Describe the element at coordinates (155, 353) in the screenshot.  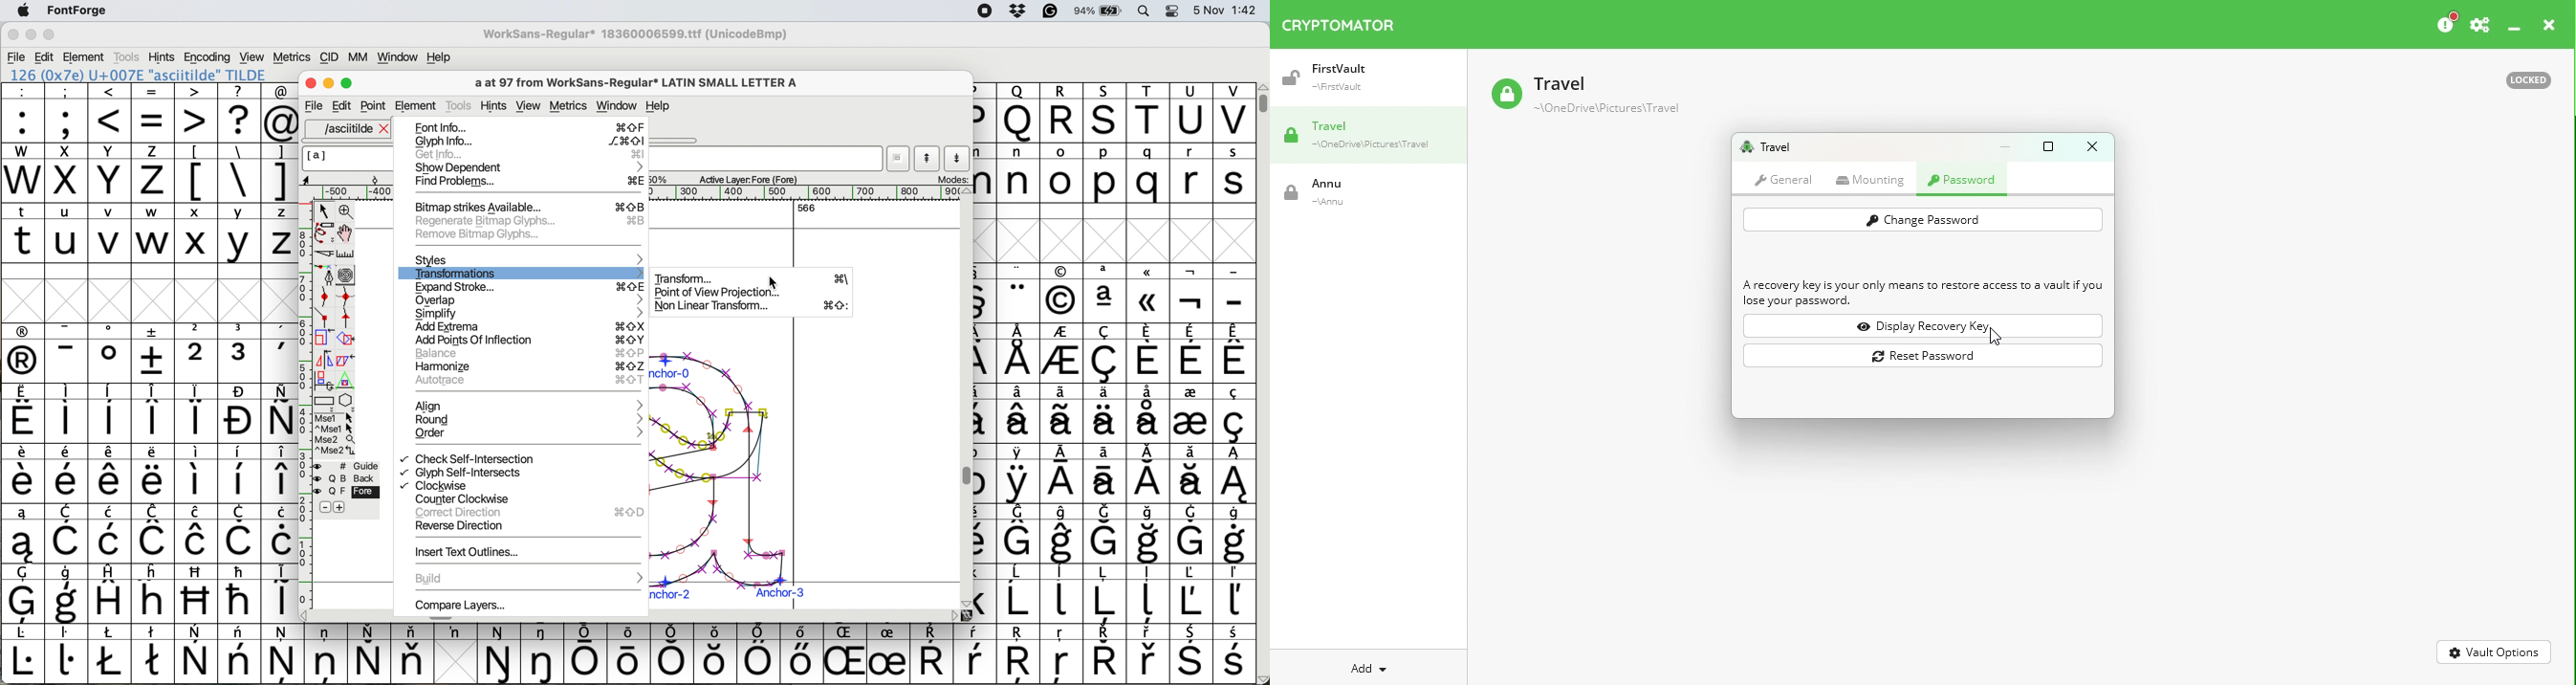
I see `symbol` at that location.